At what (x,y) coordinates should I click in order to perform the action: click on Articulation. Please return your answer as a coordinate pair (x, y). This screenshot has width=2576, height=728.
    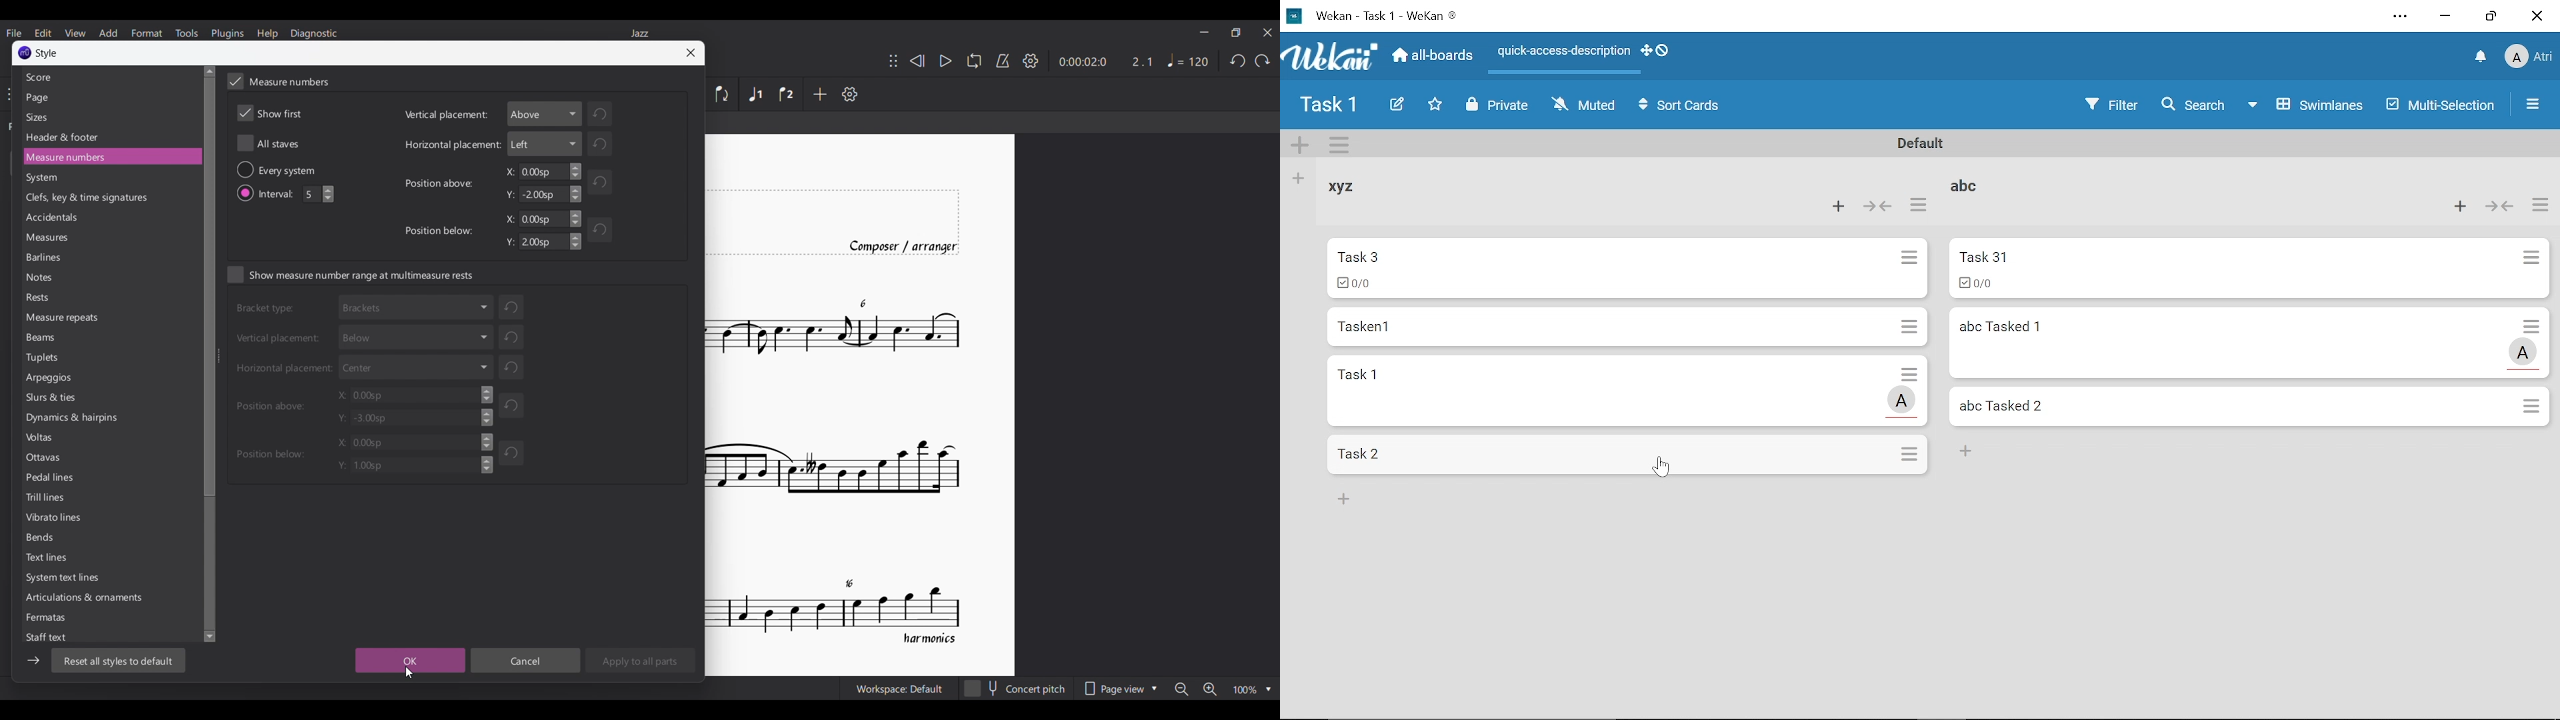
    Looking at the image, I should click on (99, 597).